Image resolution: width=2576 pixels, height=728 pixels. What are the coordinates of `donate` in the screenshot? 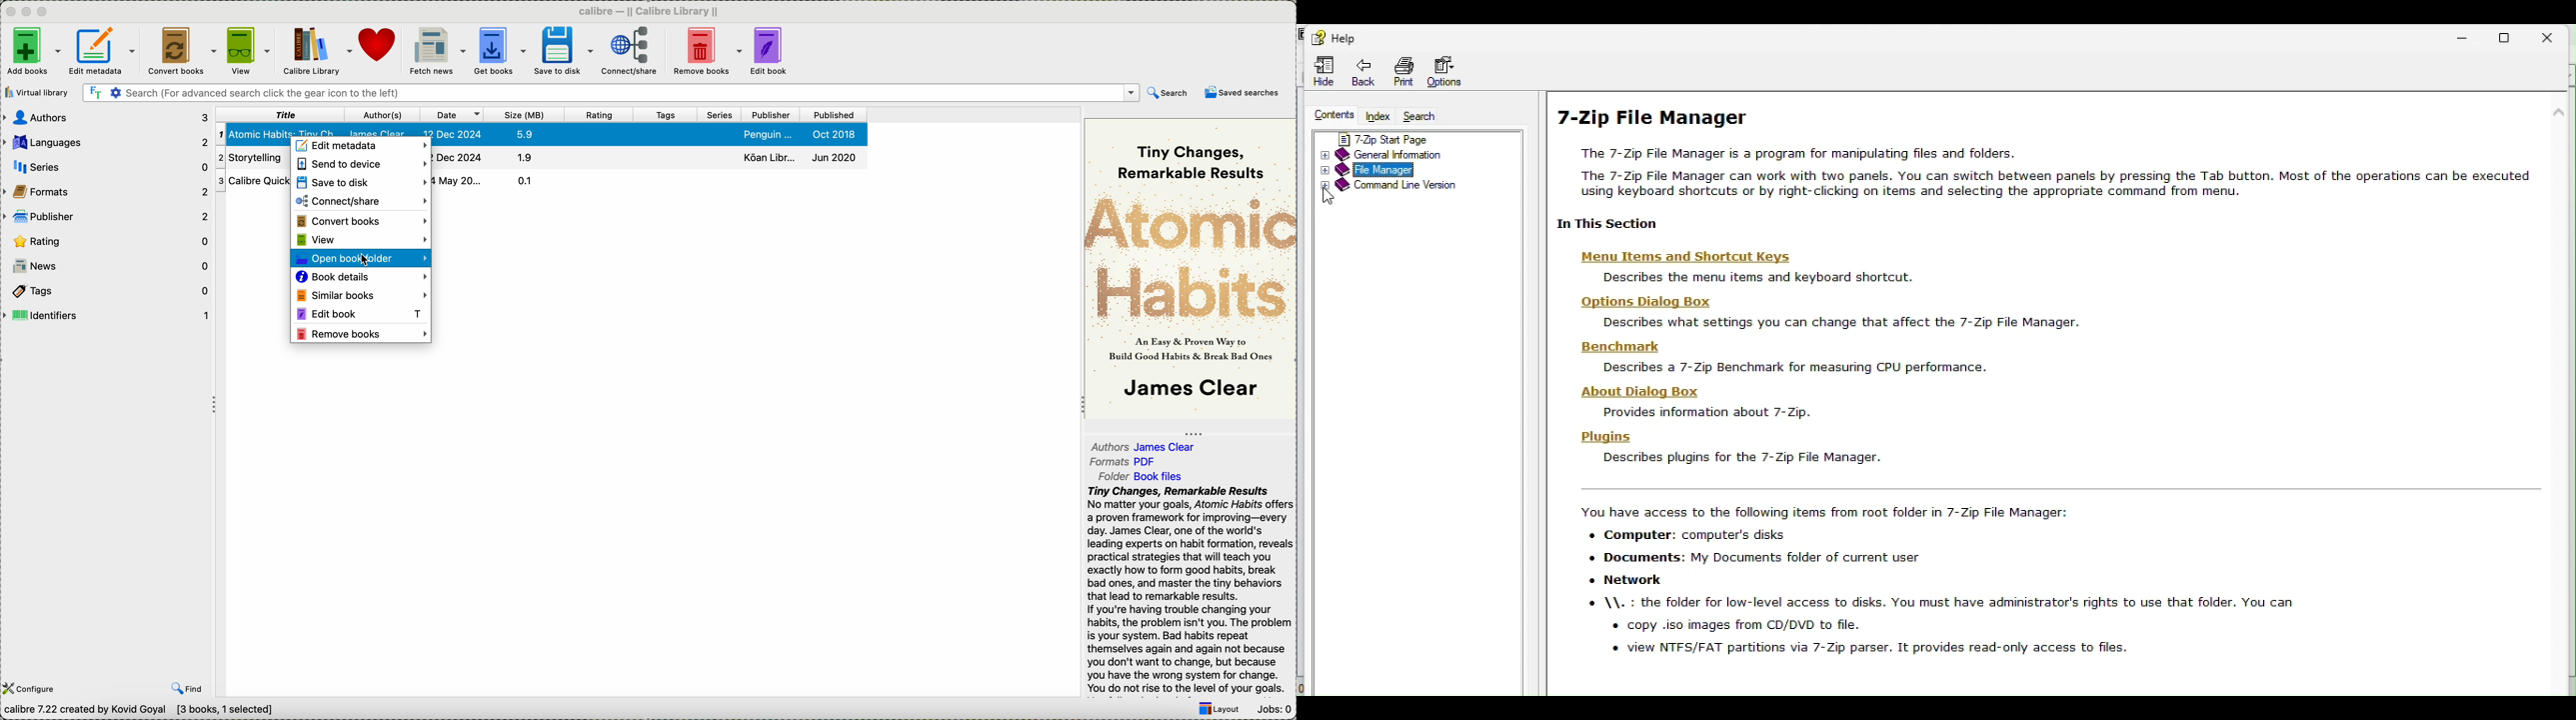 It's located at (378, 45).